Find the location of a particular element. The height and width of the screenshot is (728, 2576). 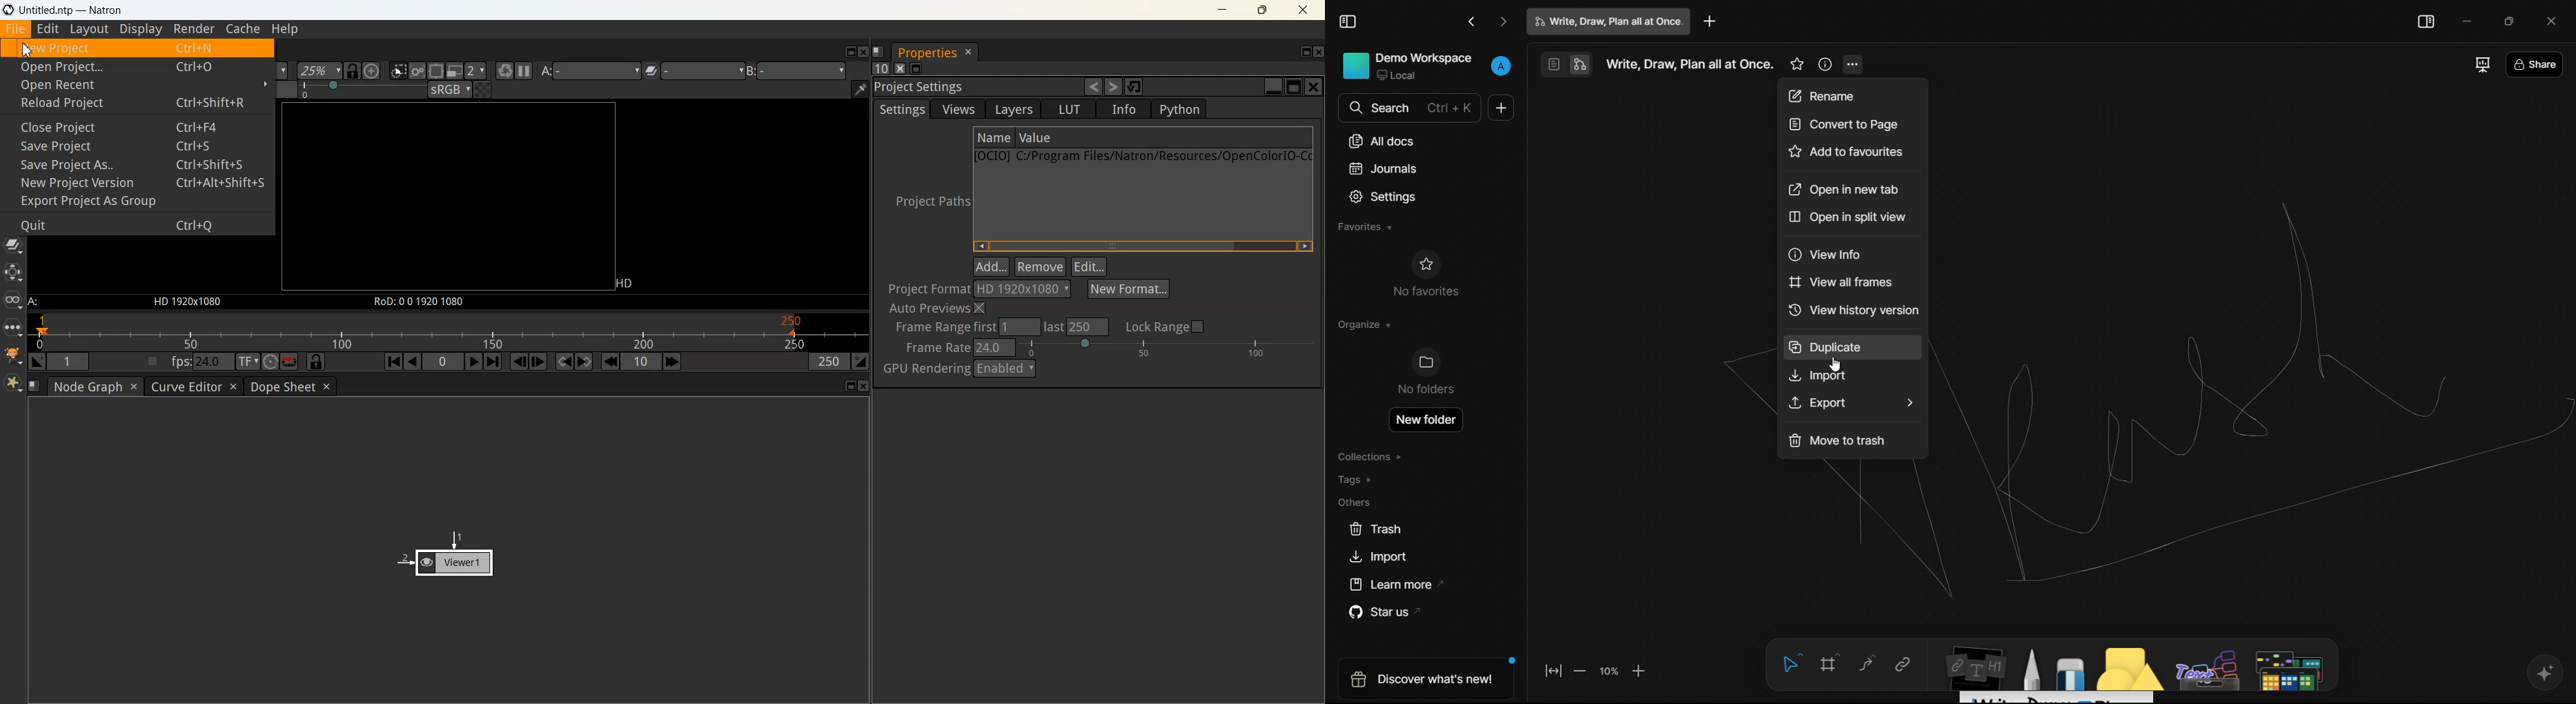

more information is located at coordinates (1825, 65).